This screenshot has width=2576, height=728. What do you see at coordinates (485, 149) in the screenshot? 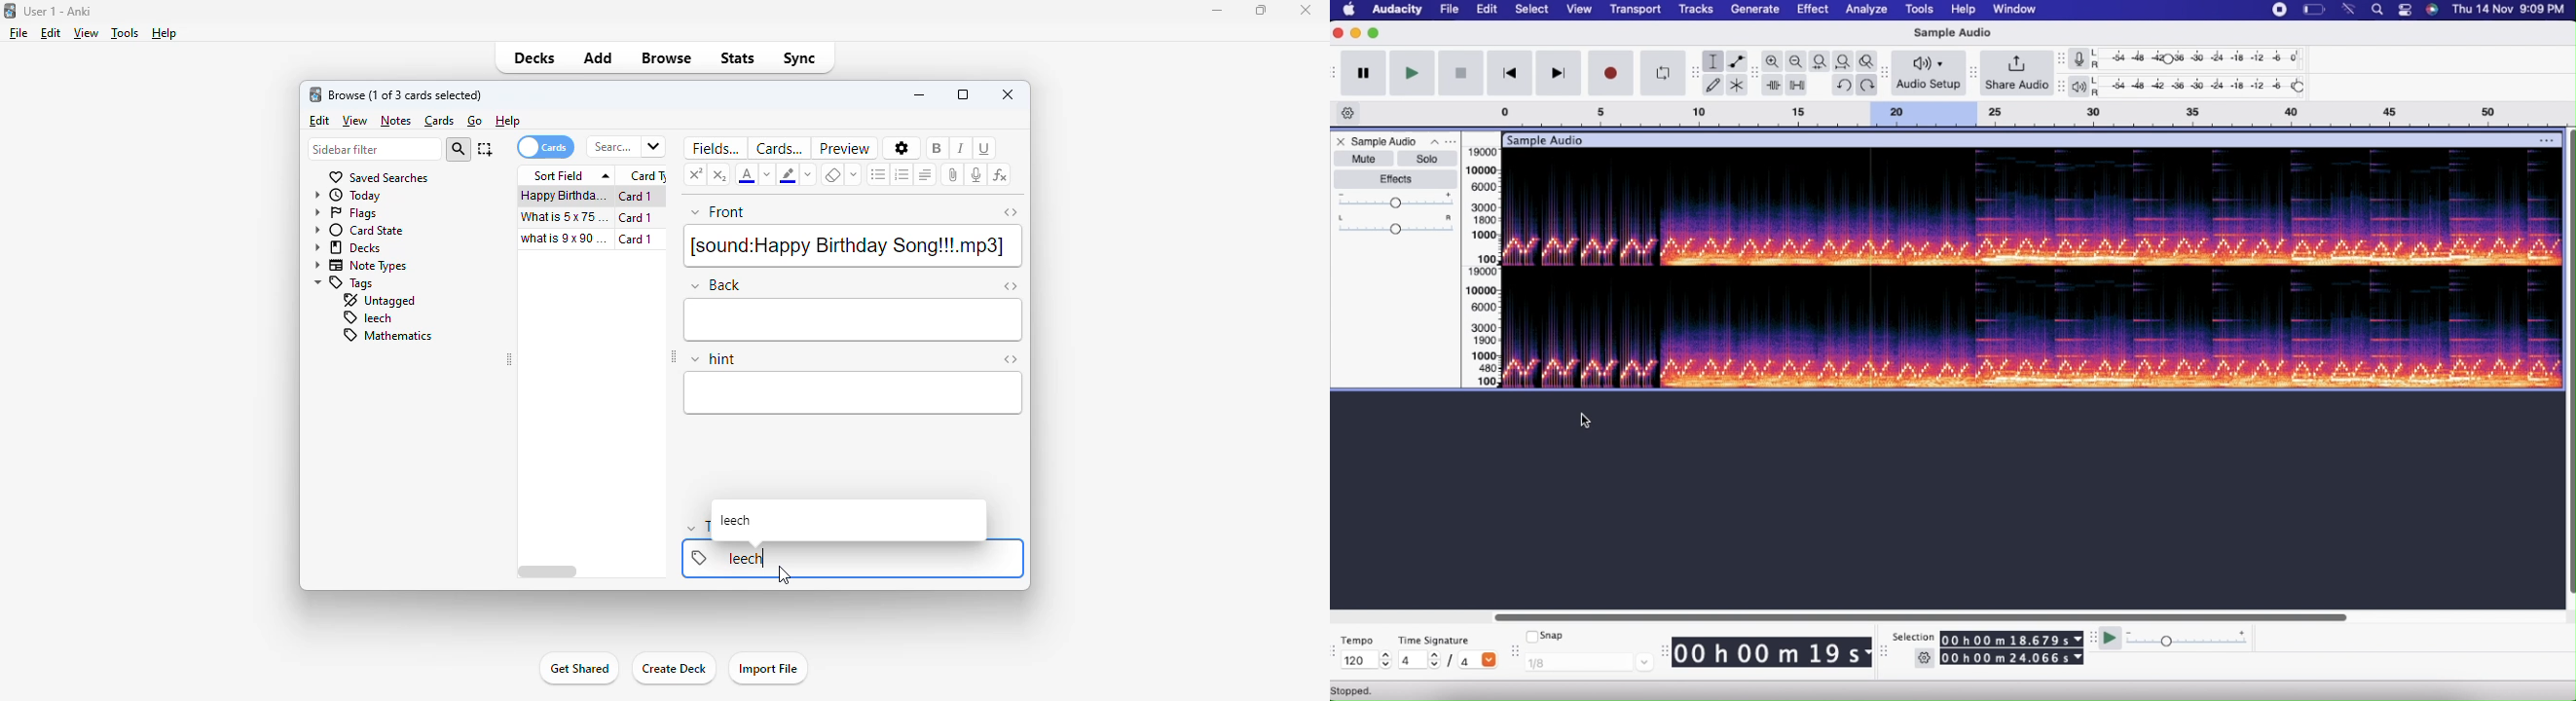
I see `select` at bounding box center [485, 149].